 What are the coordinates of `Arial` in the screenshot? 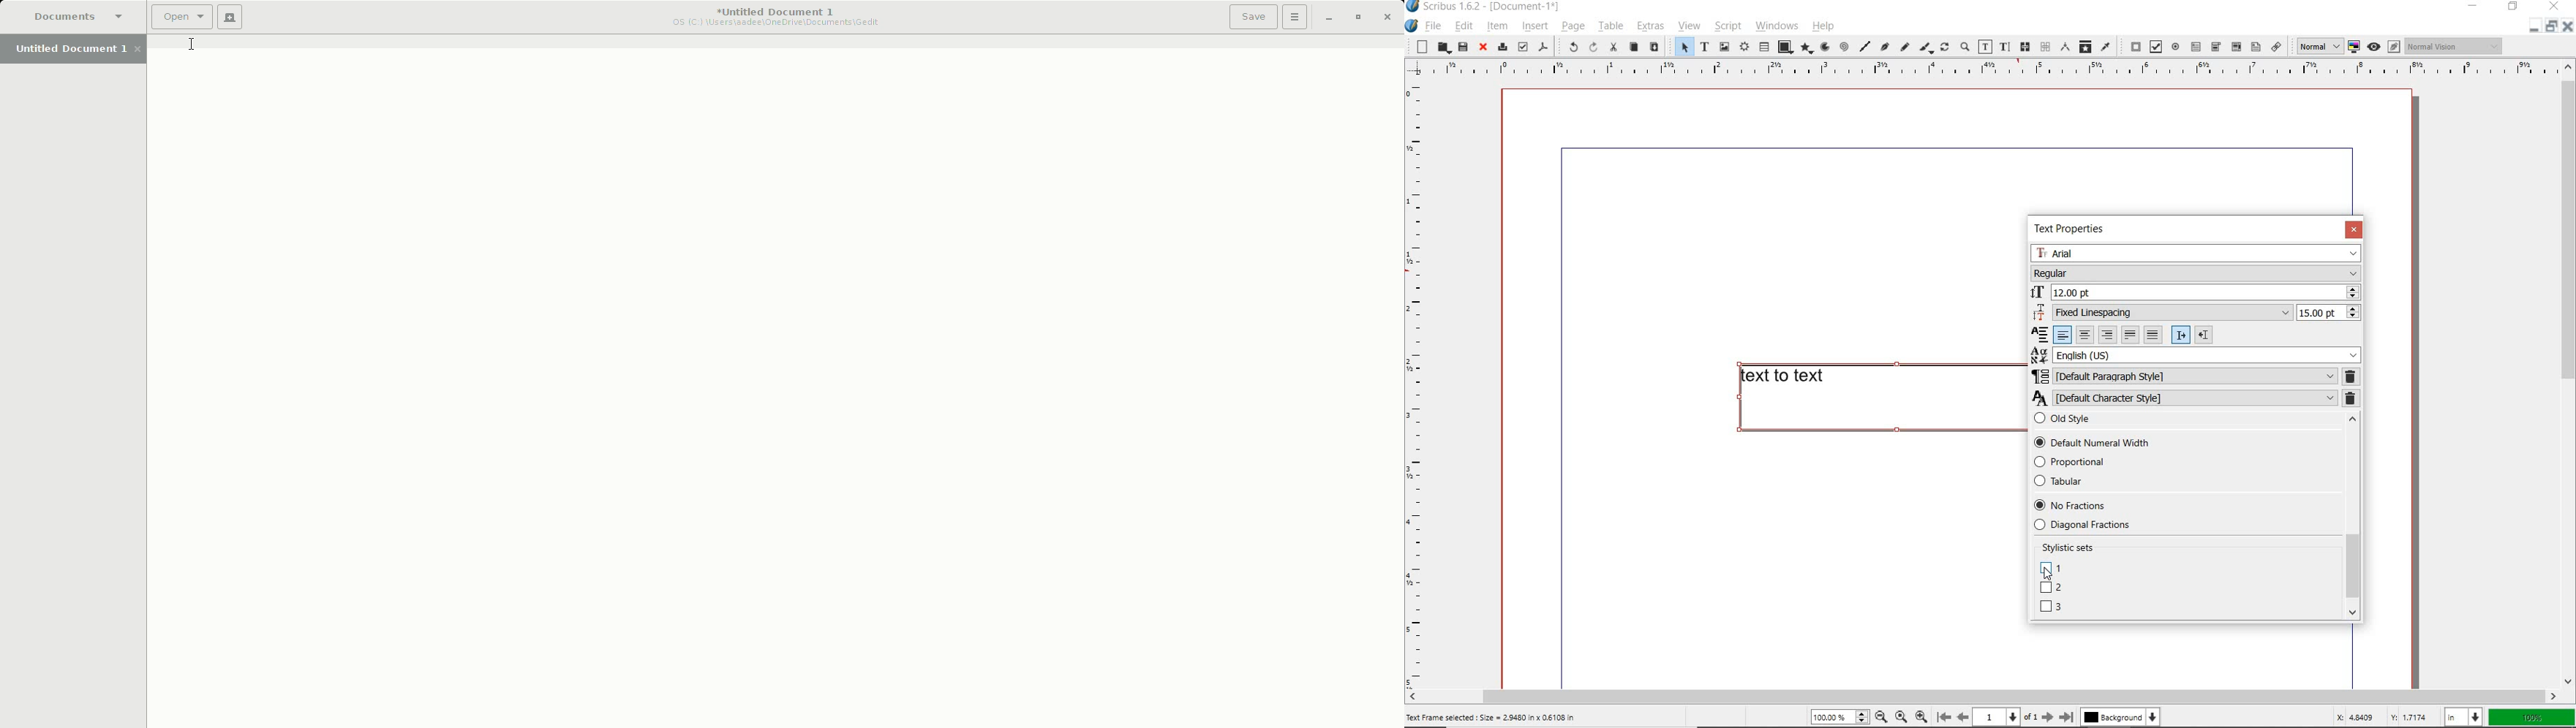 It's located at (2195, 252).